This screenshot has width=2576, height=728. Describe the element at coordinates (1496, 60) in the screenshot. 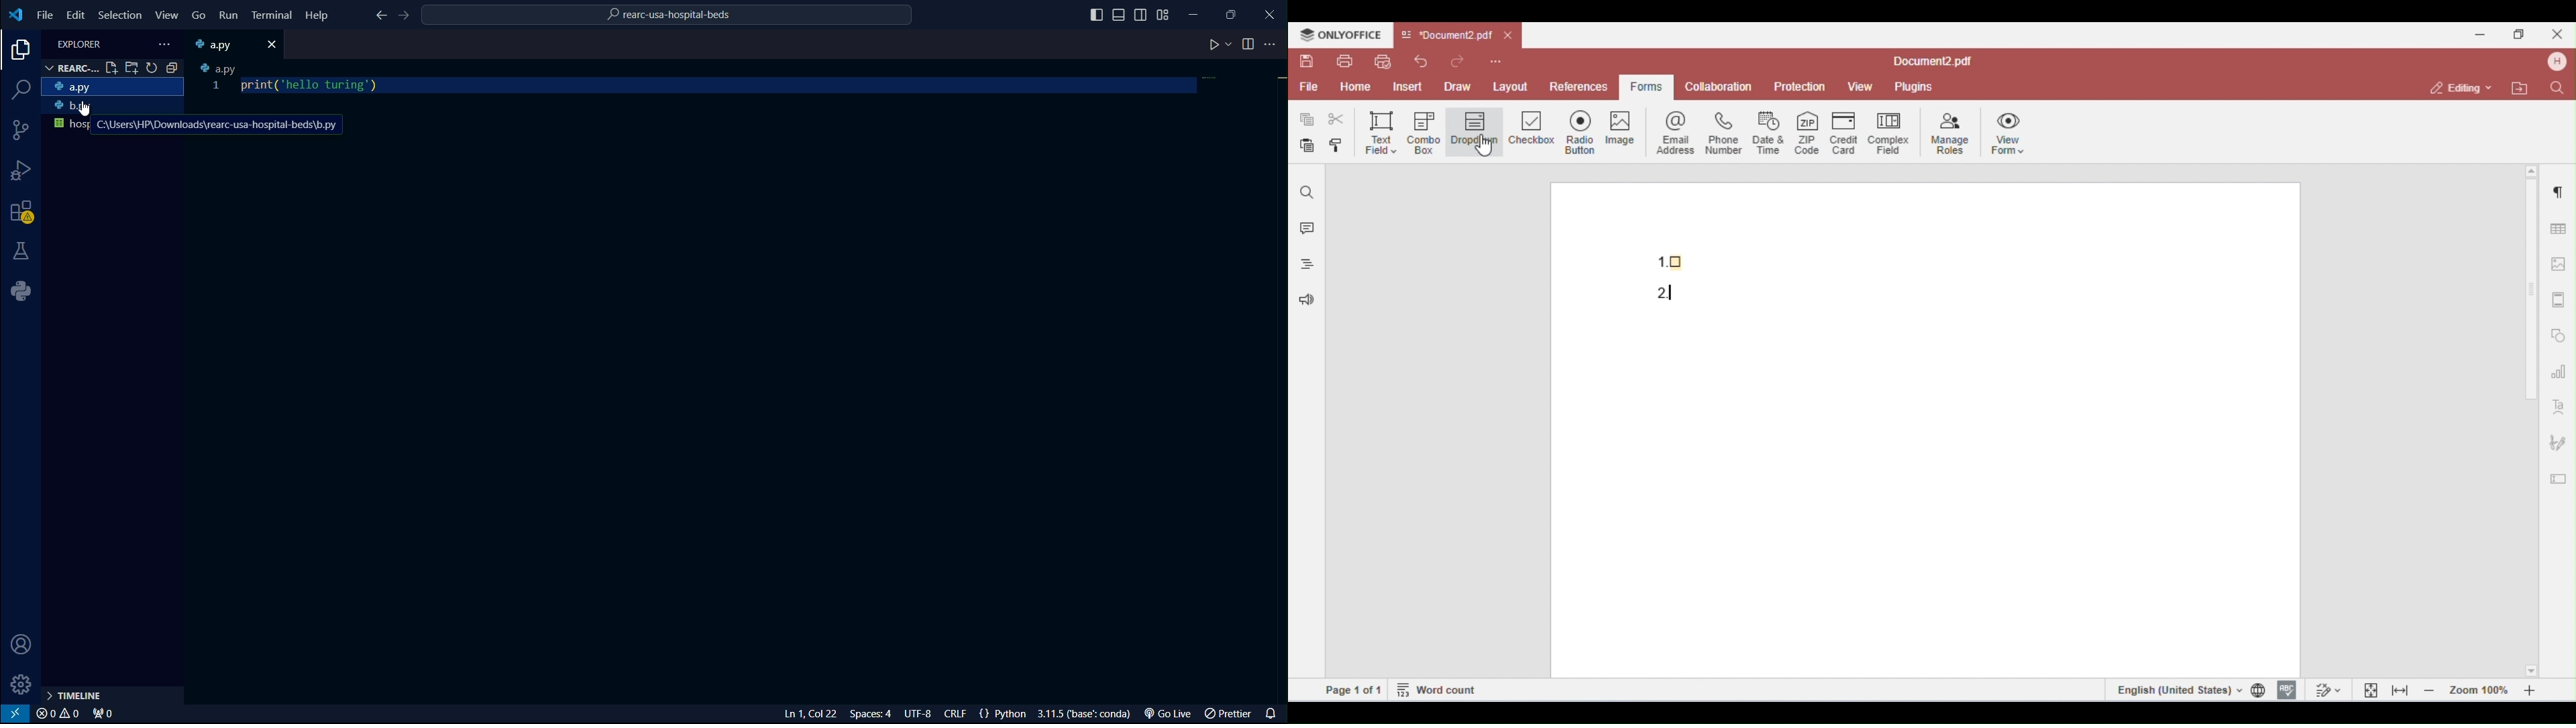

I see `quick access tool bar` at that location.